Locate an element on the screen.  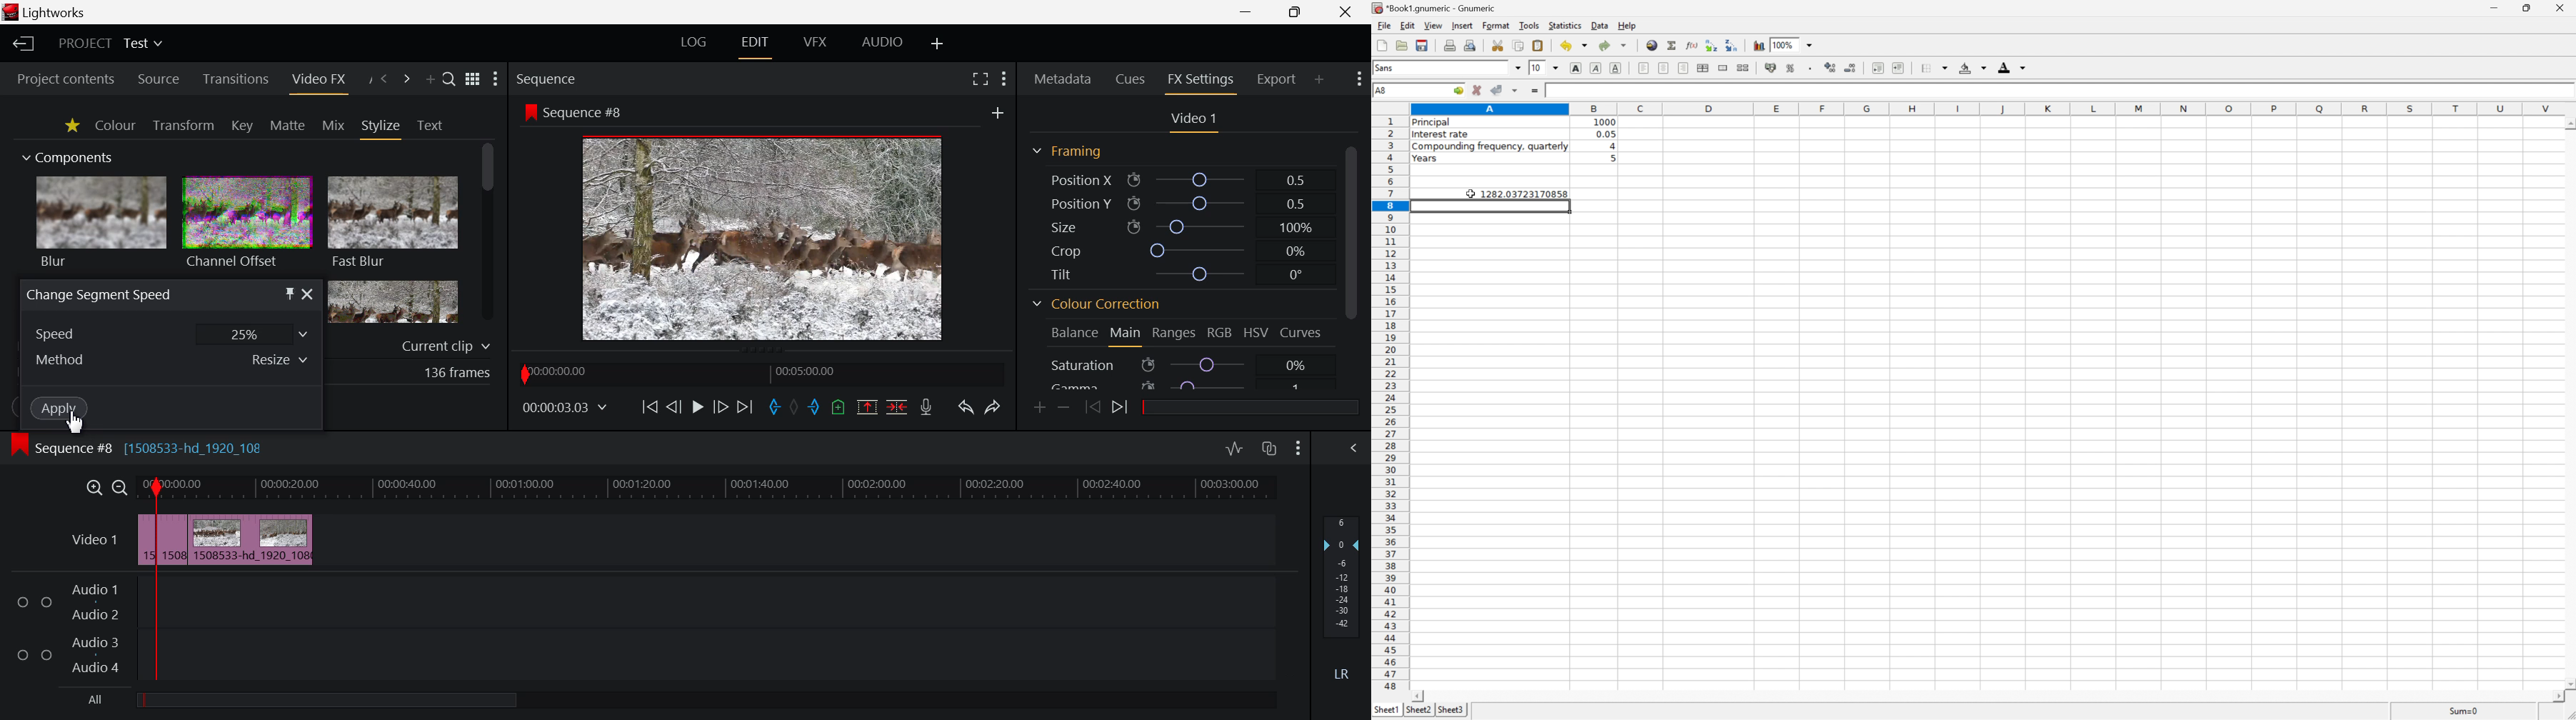
bold is located at coordinates (1575, 67).